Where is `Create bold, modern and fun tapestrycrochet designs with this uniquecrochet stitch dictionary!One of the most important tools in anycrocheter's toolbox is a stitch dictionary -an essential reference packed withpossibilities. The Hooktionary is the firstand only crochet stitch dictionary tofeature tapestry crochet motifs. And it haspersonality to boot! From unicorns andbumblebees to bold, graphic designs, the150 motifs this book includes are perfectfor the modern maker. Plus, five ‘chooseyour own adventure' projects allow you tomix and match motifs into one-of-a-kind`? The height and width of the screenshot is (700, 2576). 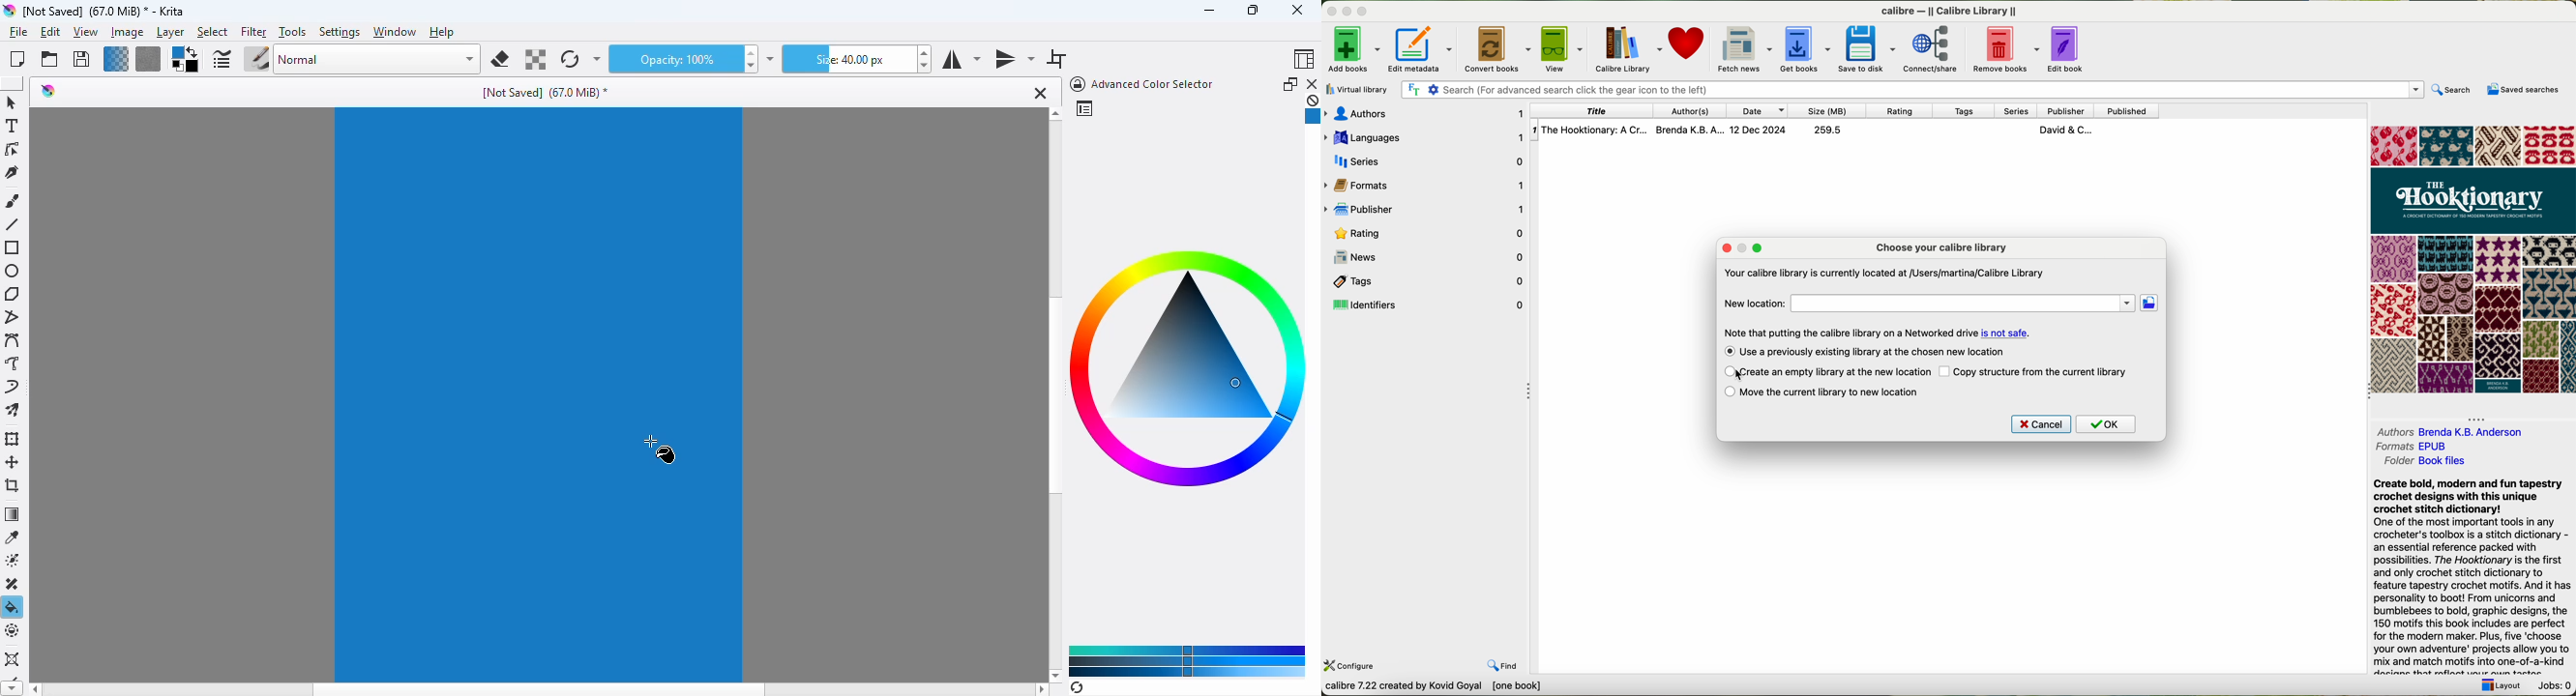 Create bold, modern and fun tapestrycrochet designs with this uniquecrochet stitch dictionary!One of the most important tools in anycrocheter's toolbox is a stitch dictionary -an essential reference packed withpossibilities. The Hooktionary is the firstand only crochet stitch dictionary tofeature tapestry crochet motifs. And it haspersonality to boot! From unicorns andbumblebees to bold, graphic designs, the150 motifs this book includes are perfectfor the modern maker. Plus, five ‘chooseyour own adventure' projects allow you tomix and match motifs into one-of-a-kind is located at coordinates (2467, 576).